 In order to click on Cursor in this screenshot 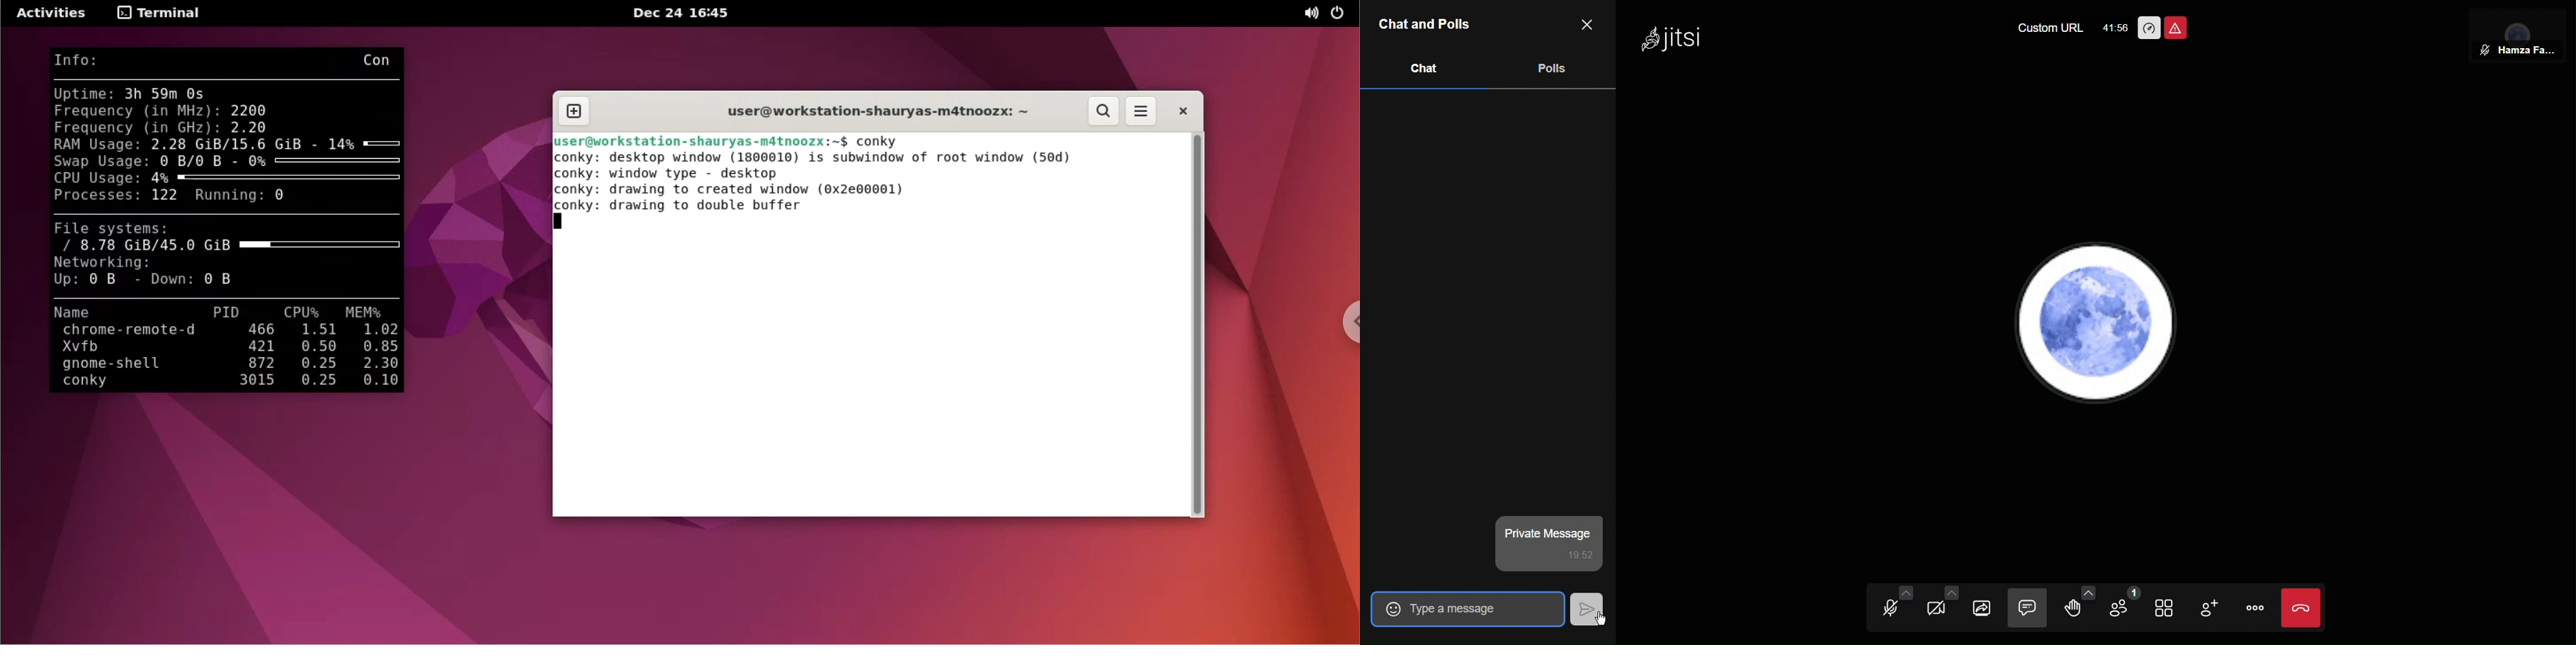, I will do `click(1600, 619)`.